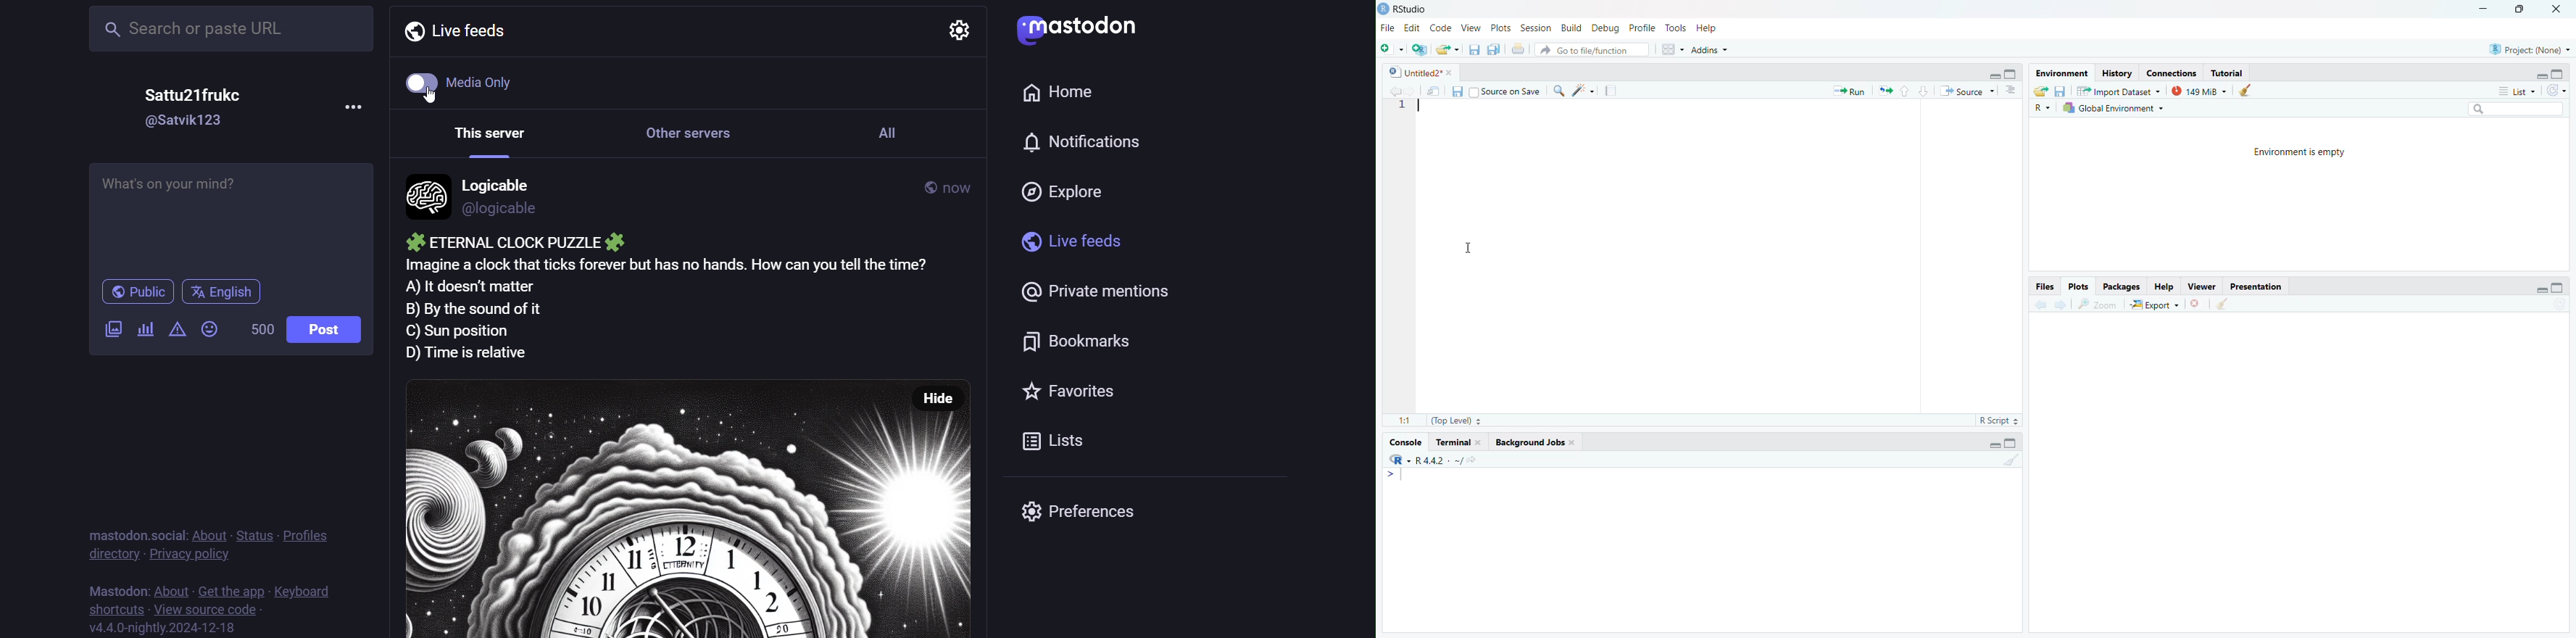 The height and width of the screenshot is (644, 2576). I want to click on Prompt cursor, so click(1392, 475).